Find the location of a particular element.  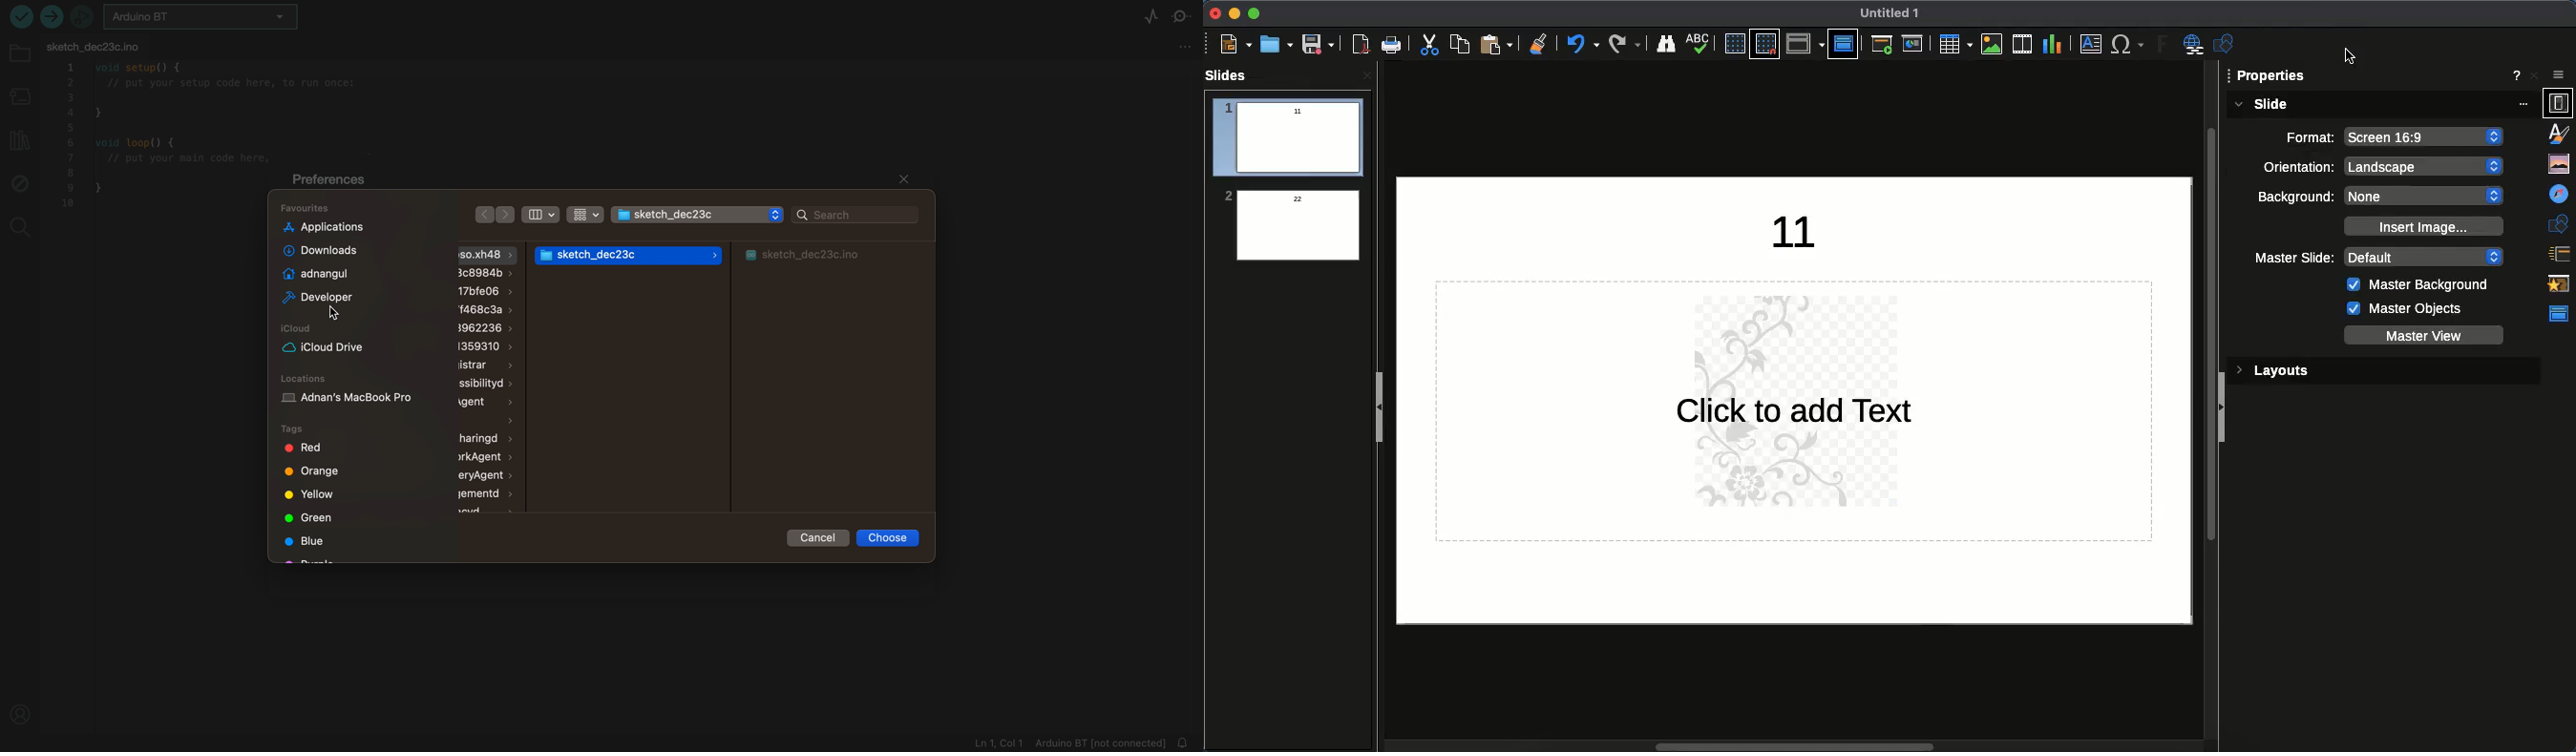

Paste is located at coordinates (1498, 44).